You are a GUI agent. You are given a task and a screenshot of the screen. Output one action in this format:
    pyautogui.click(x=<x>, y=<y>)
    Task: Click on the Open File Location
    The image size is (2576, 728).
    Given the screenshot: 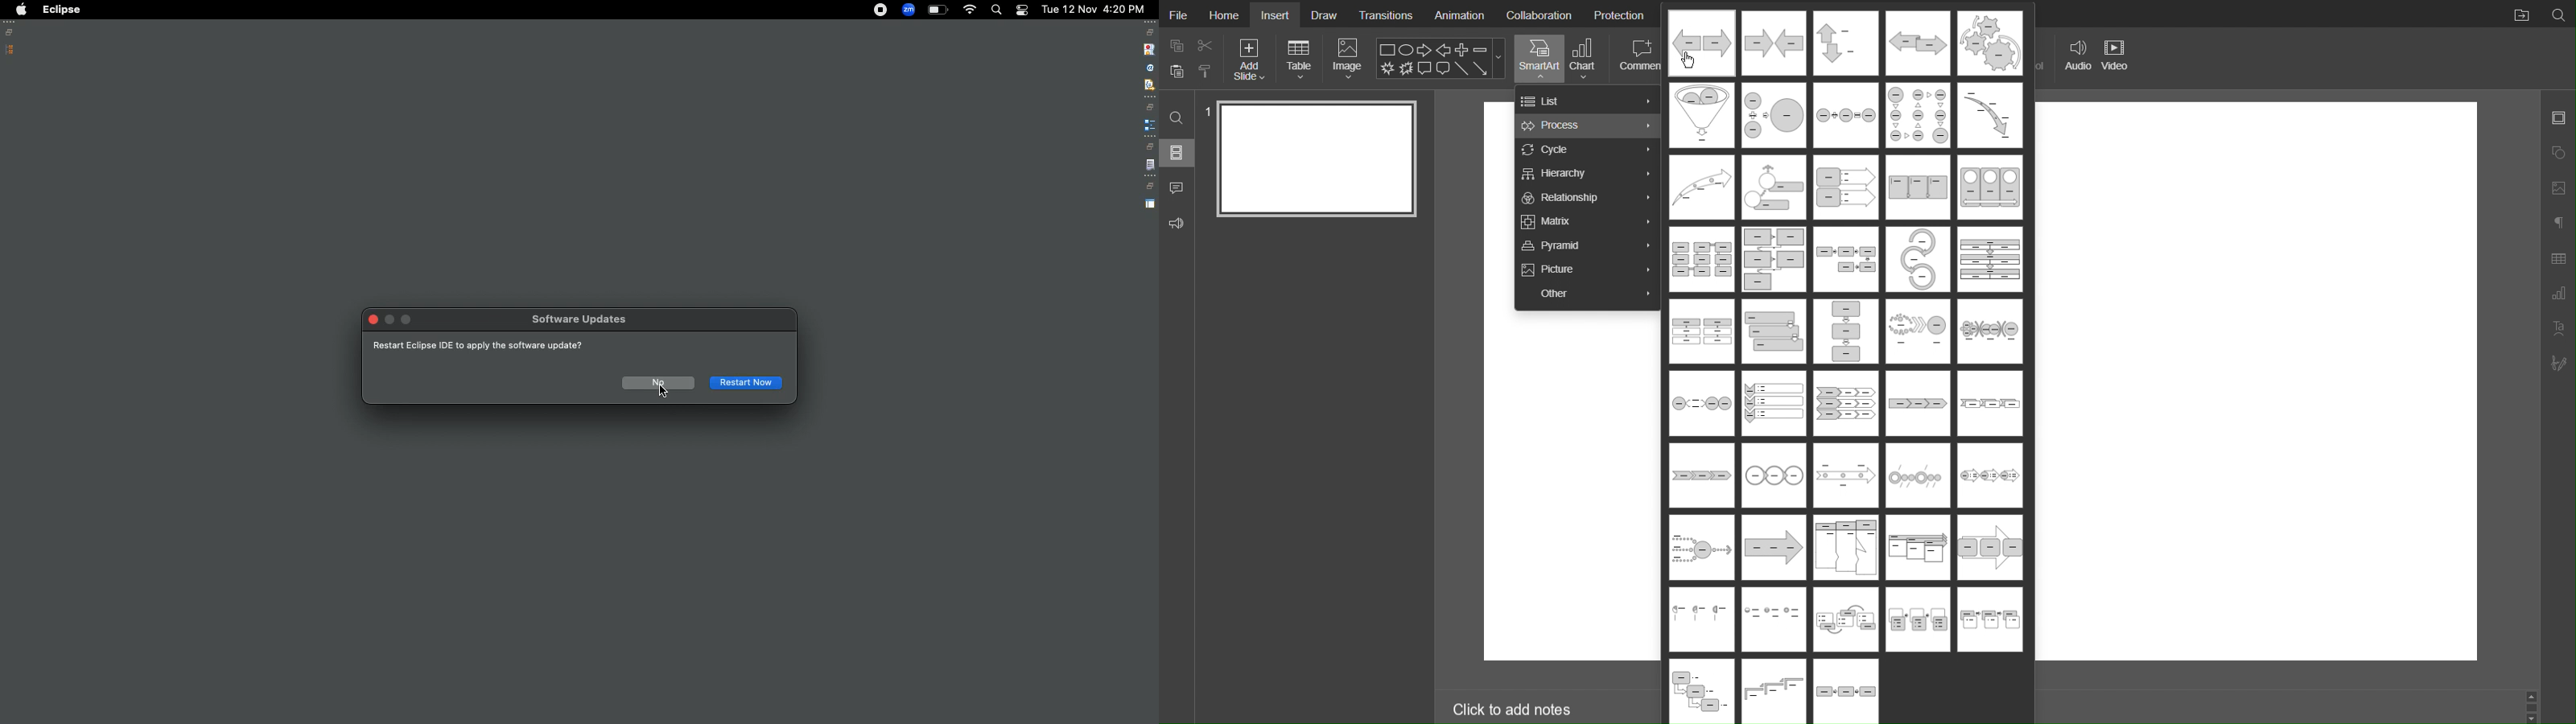 What is the action you would take?
    pyautogui.click(x=2518, y=13)
    